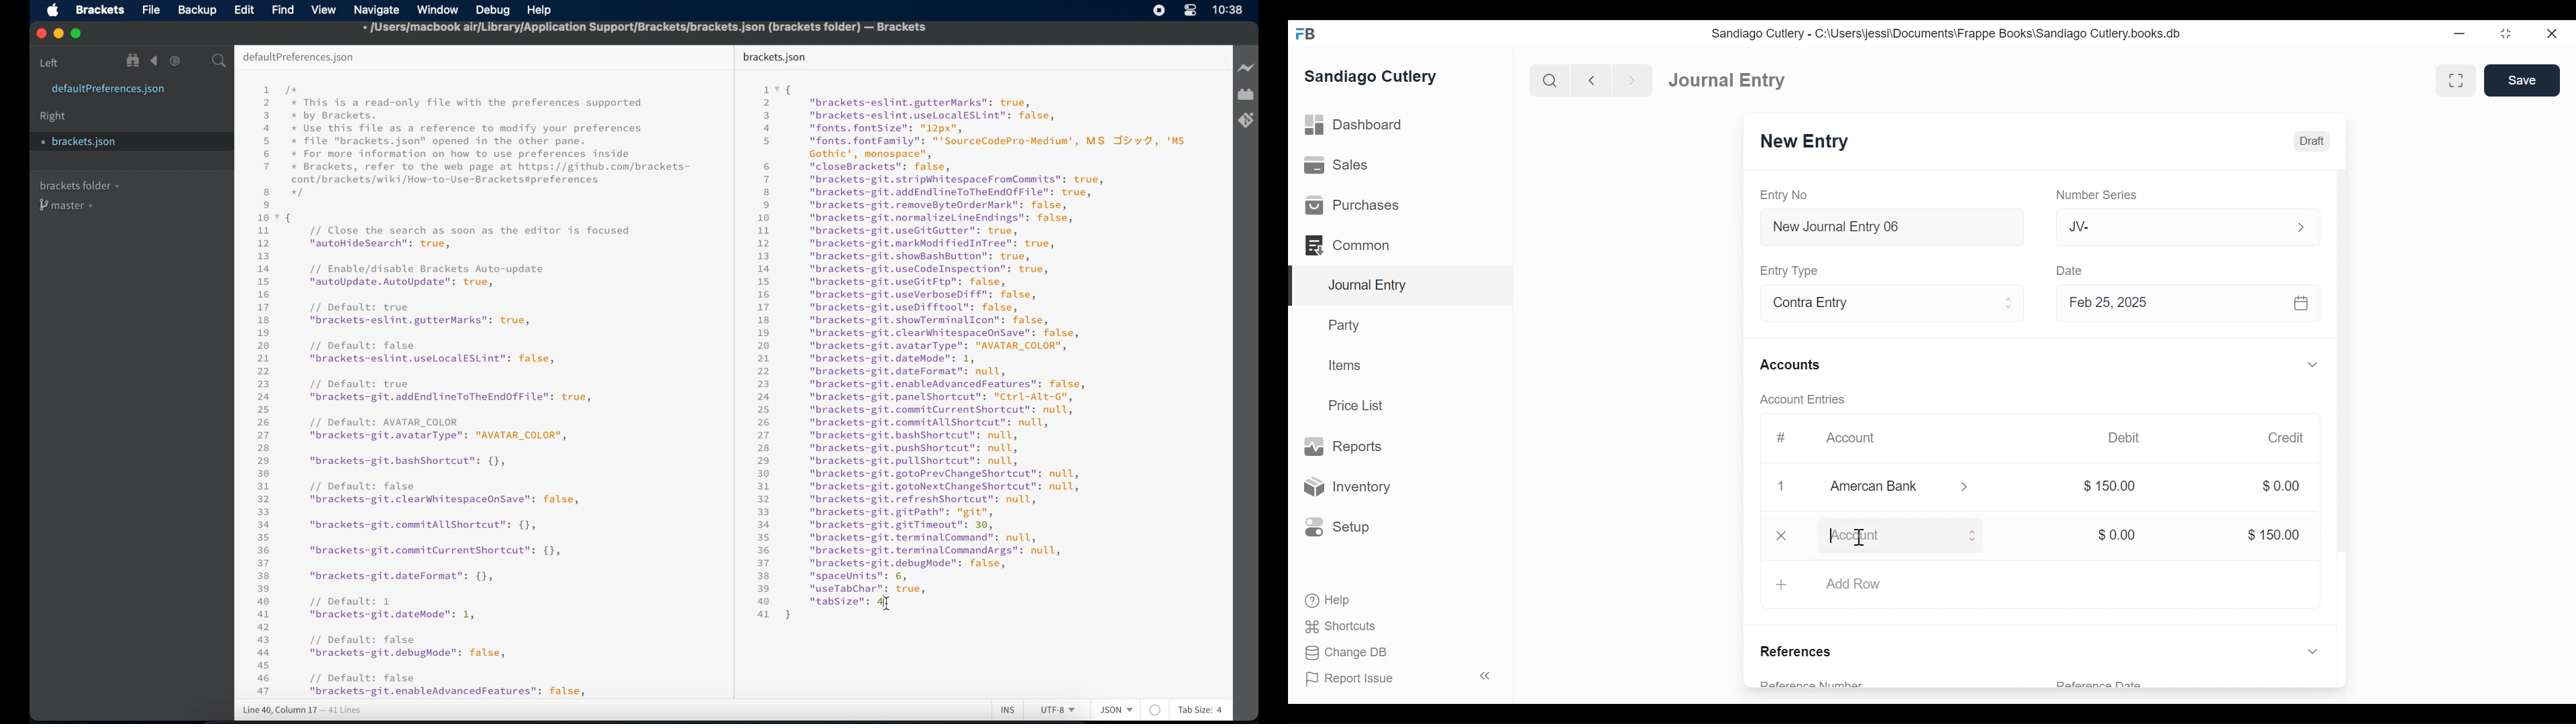 This screenshot has height=728, width=2576. I want to click on view, so click(324, 10).